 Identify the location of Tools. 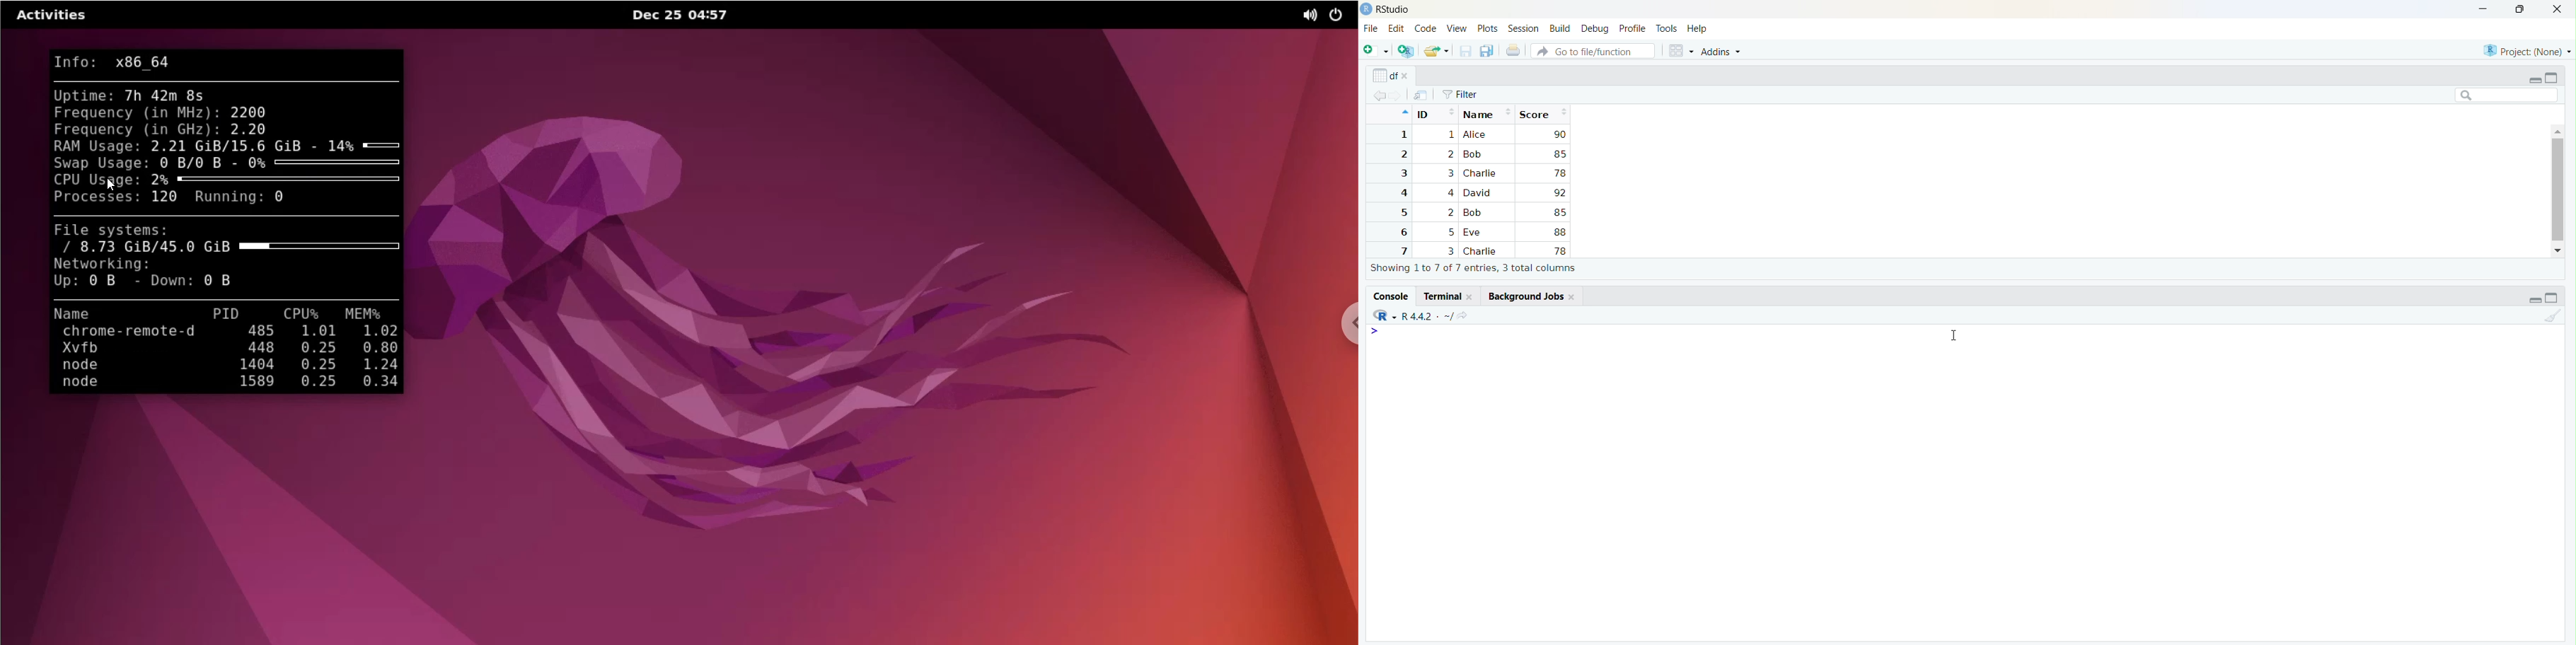
(1667, 29).